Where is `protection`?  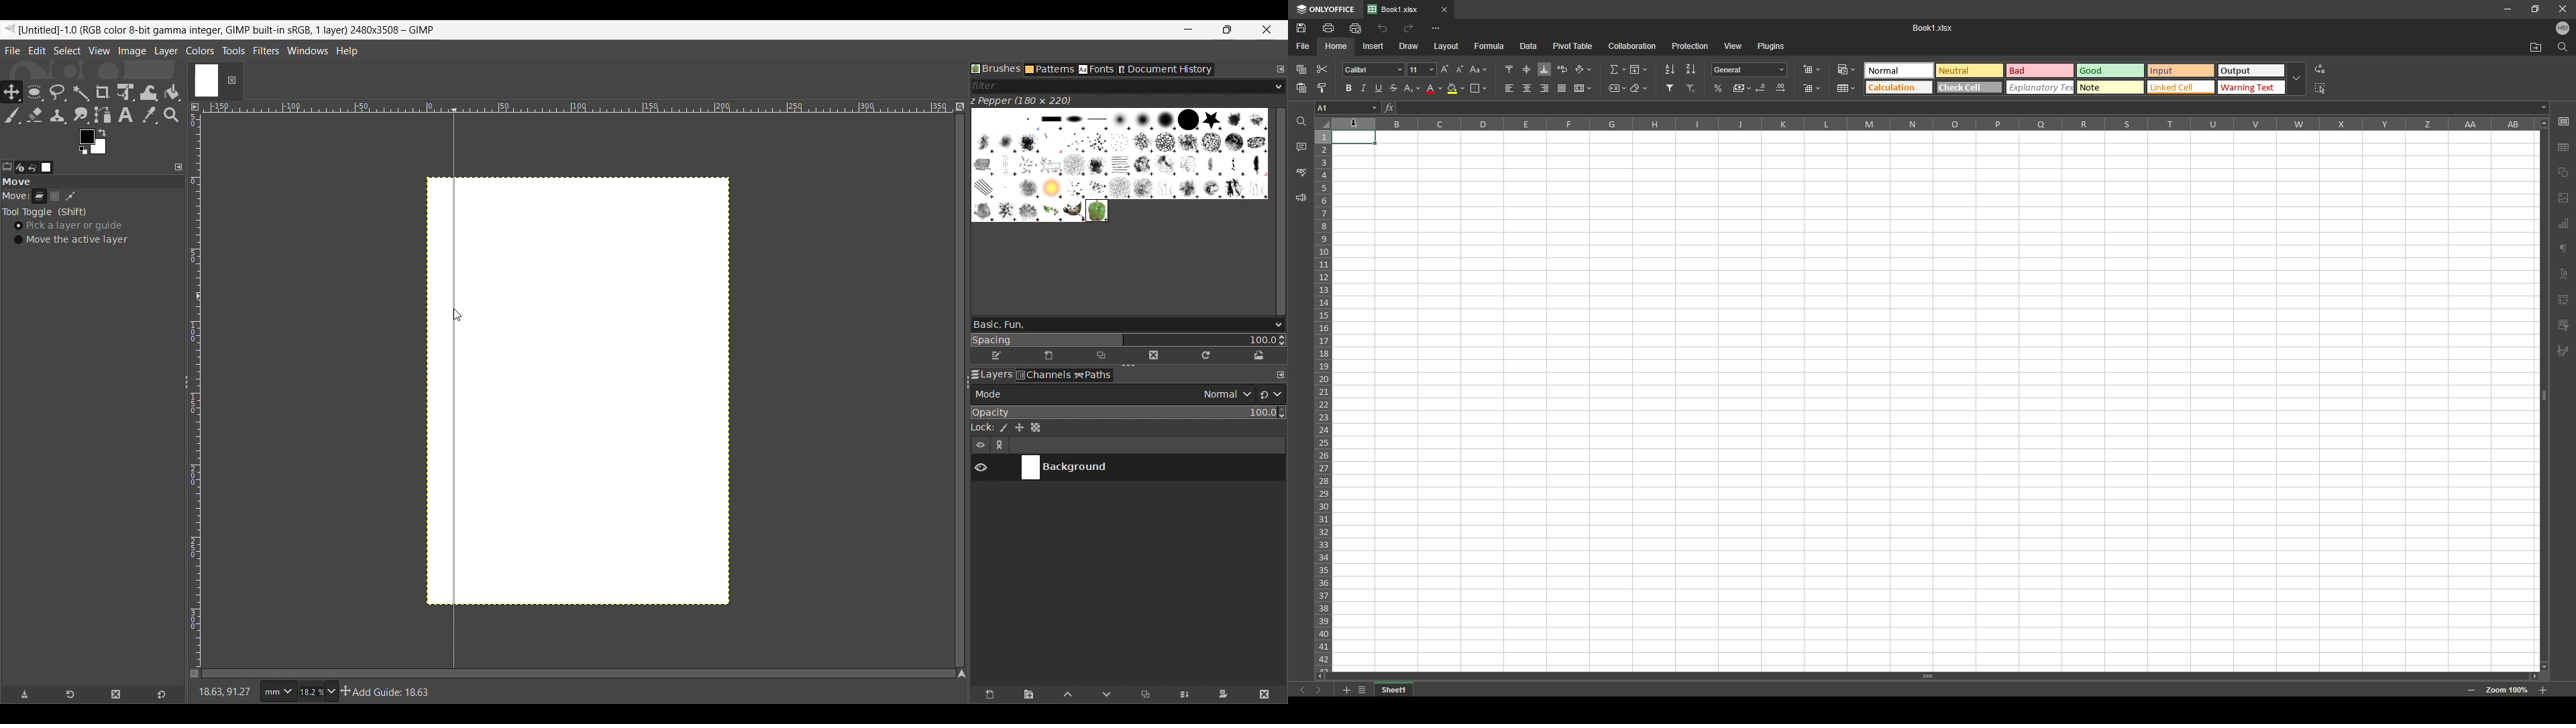 protection is located at coordinates (1690, 46).